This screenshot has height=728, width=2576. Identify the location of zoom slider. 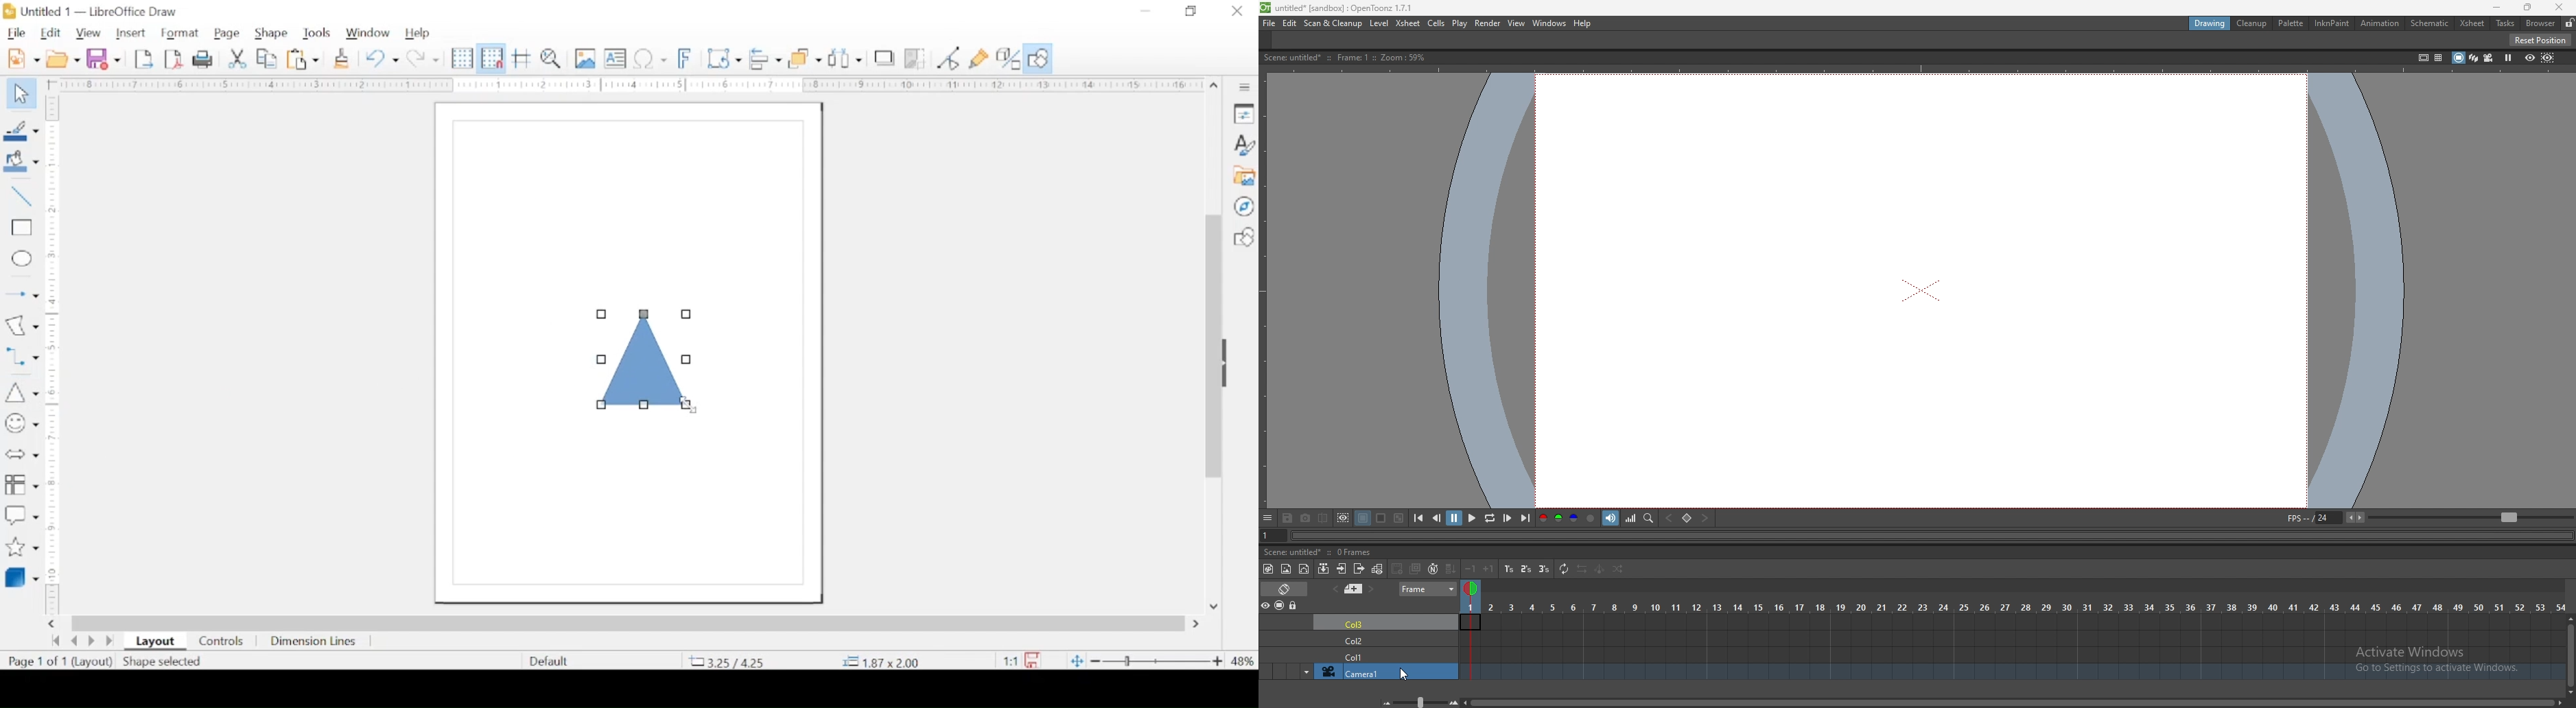
(1157, 661).